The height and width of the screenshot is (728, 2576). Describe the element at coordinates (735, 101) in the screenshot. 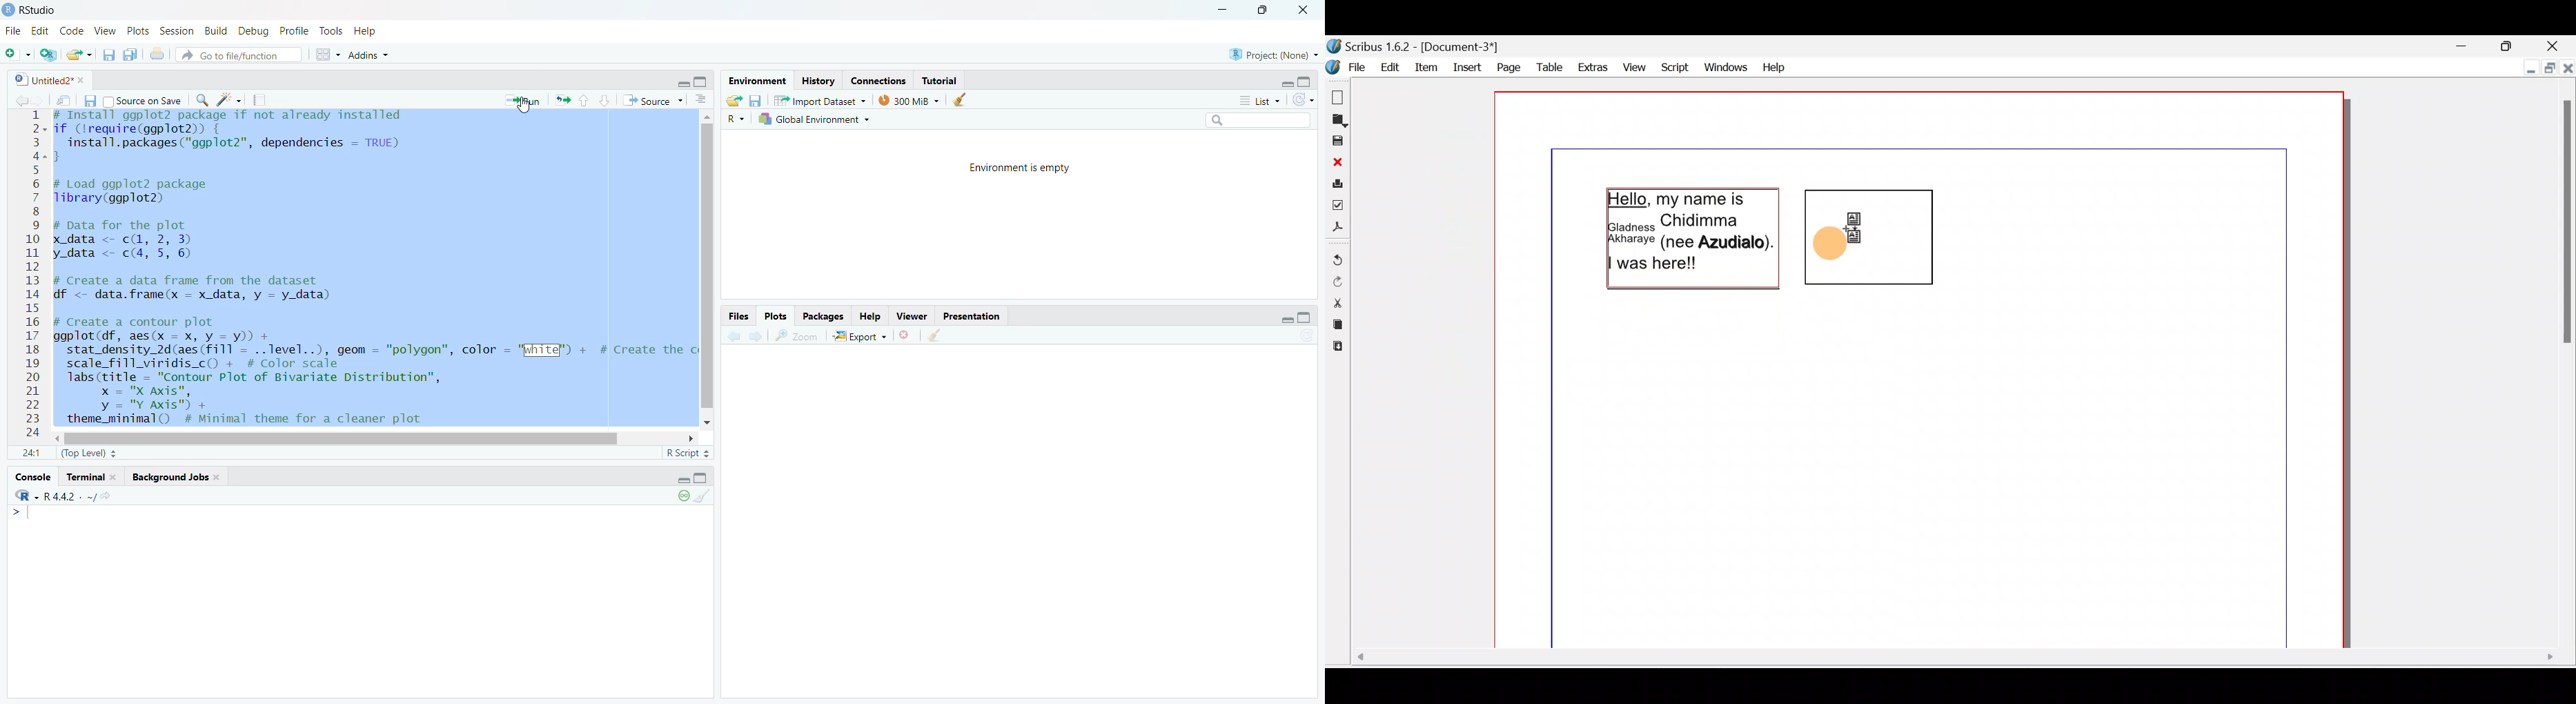

I see `load workspace` at that location.